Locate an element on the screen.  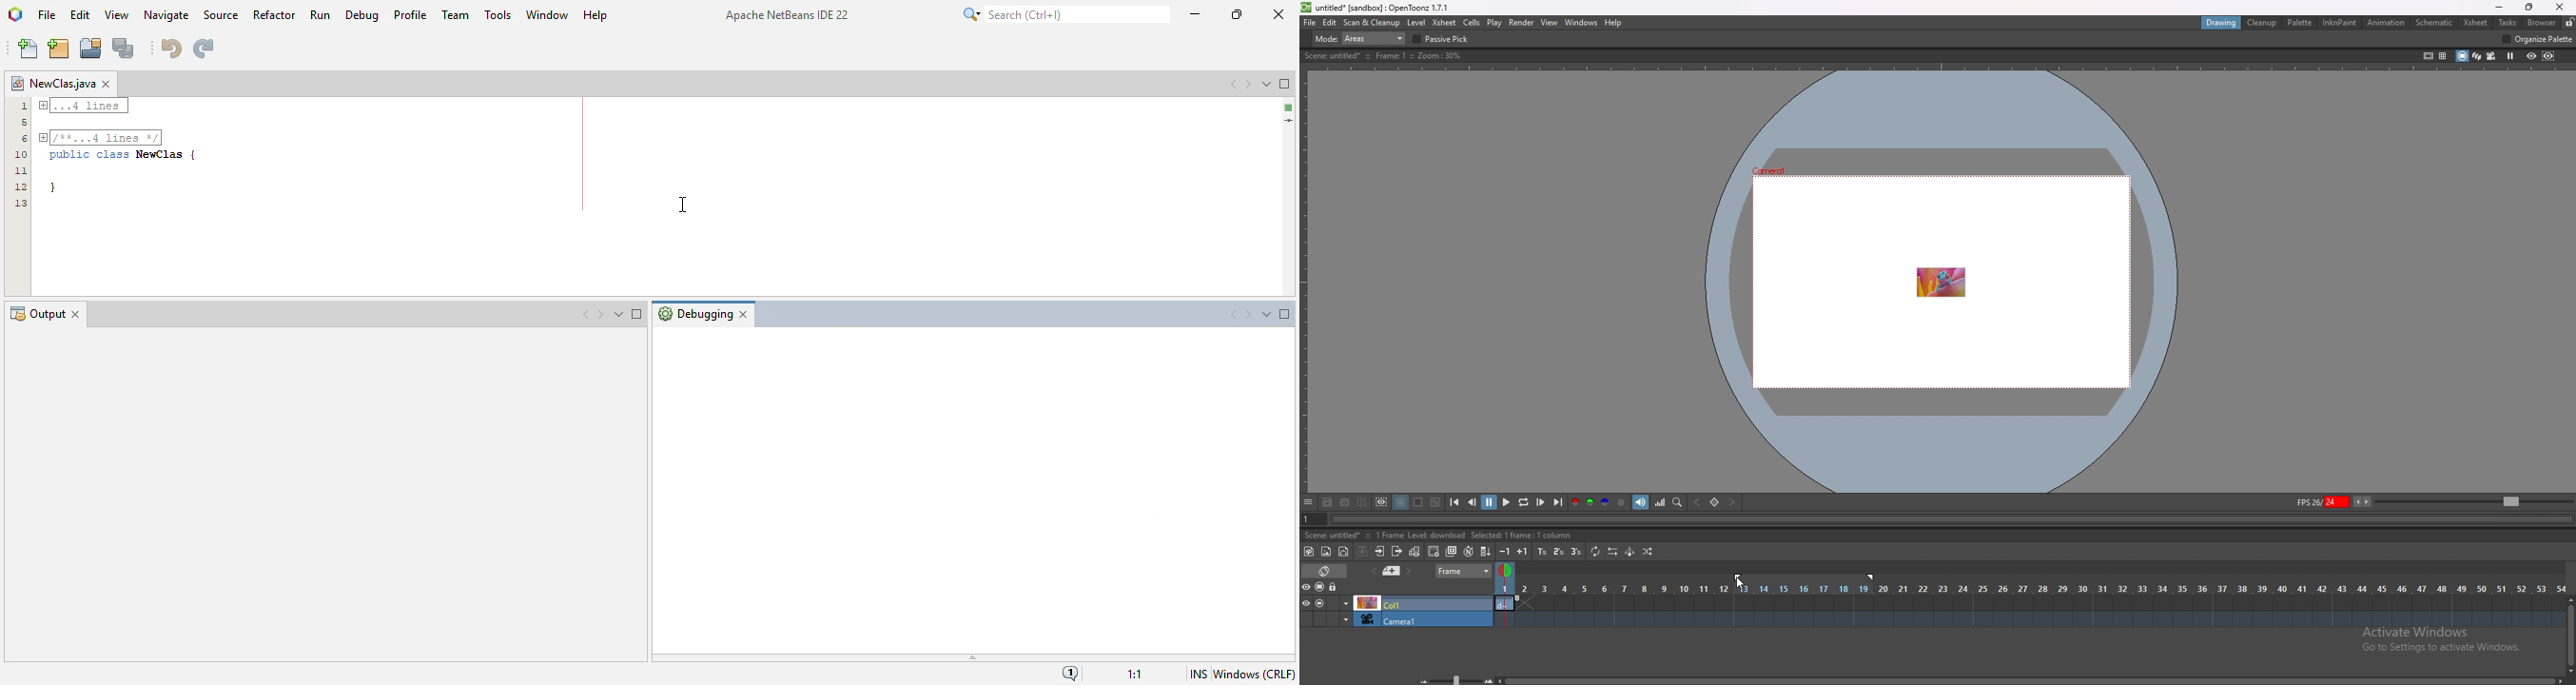
collapse is located at coordinates (1363, 551).